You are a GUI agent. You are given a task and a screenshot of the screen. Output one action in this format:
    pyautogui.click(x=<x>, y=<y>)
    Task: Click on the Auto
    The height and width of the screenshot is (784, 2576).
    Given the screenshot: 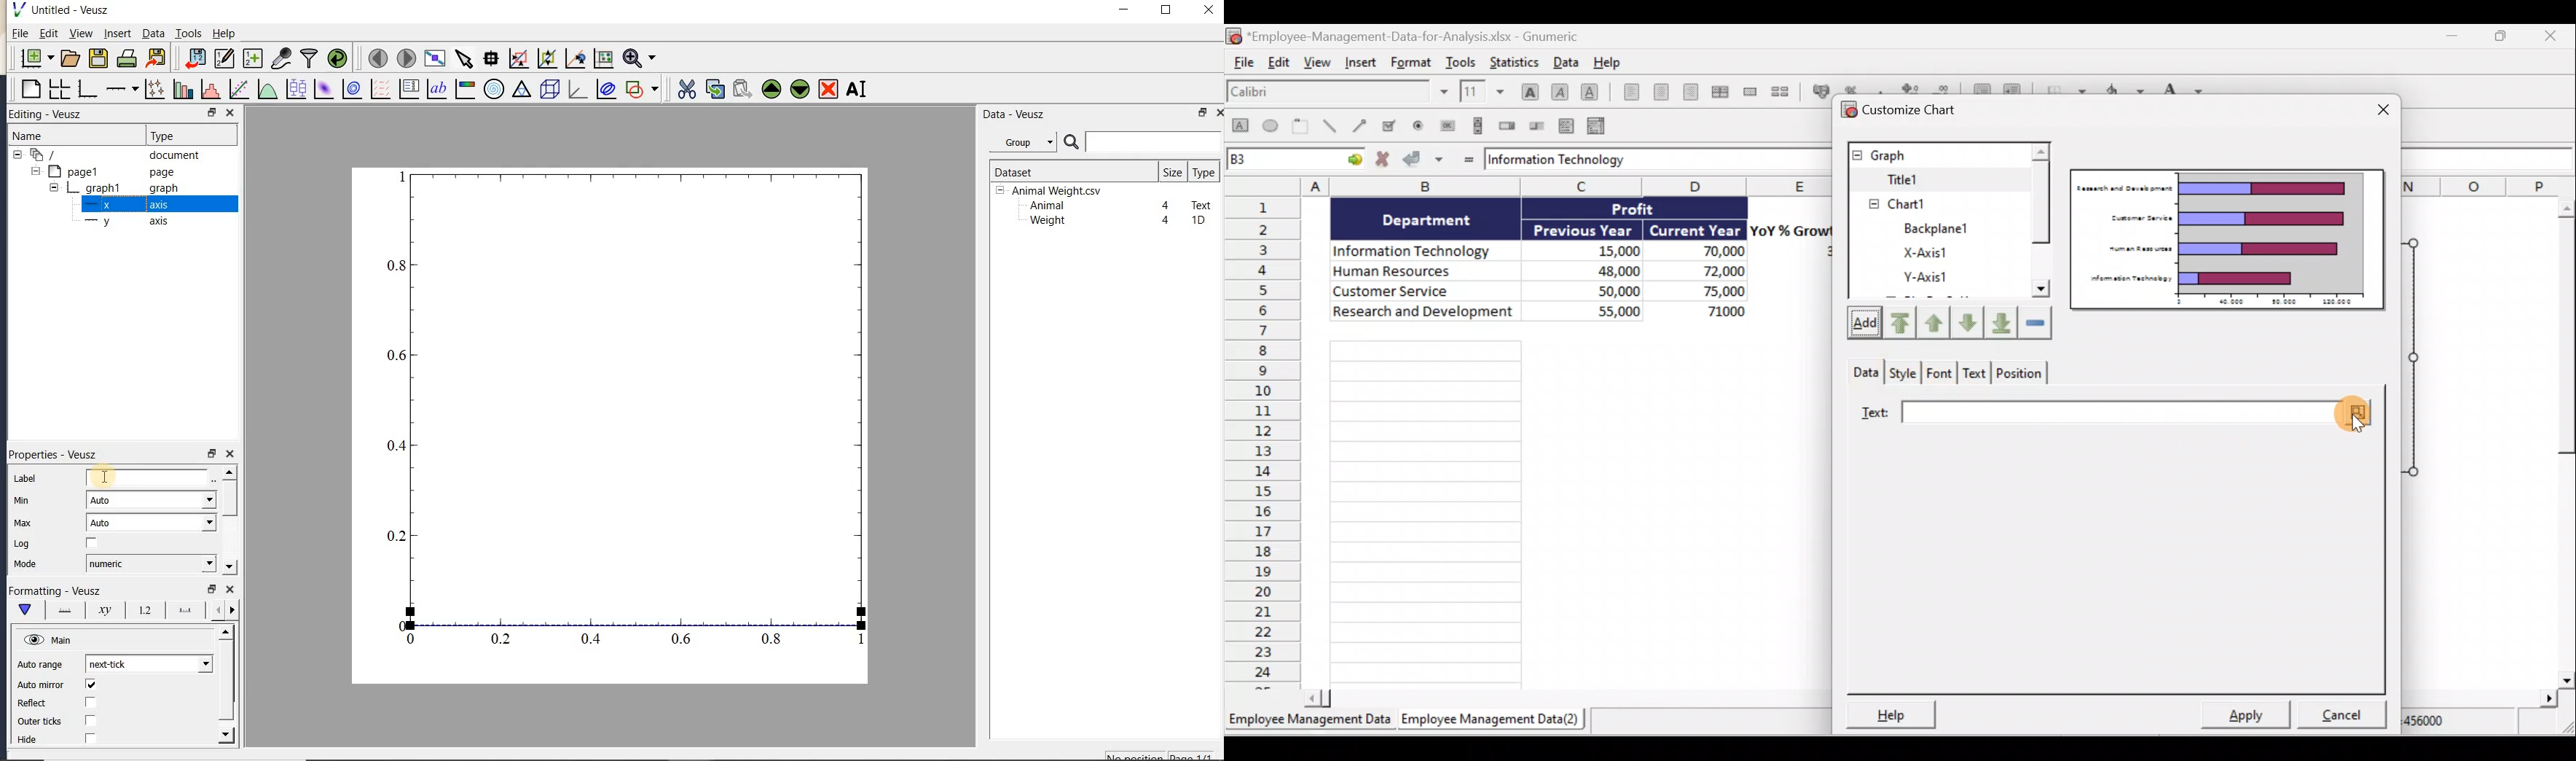 What is the action you would take?
    pyautogui.click(x=152, y=523)
    